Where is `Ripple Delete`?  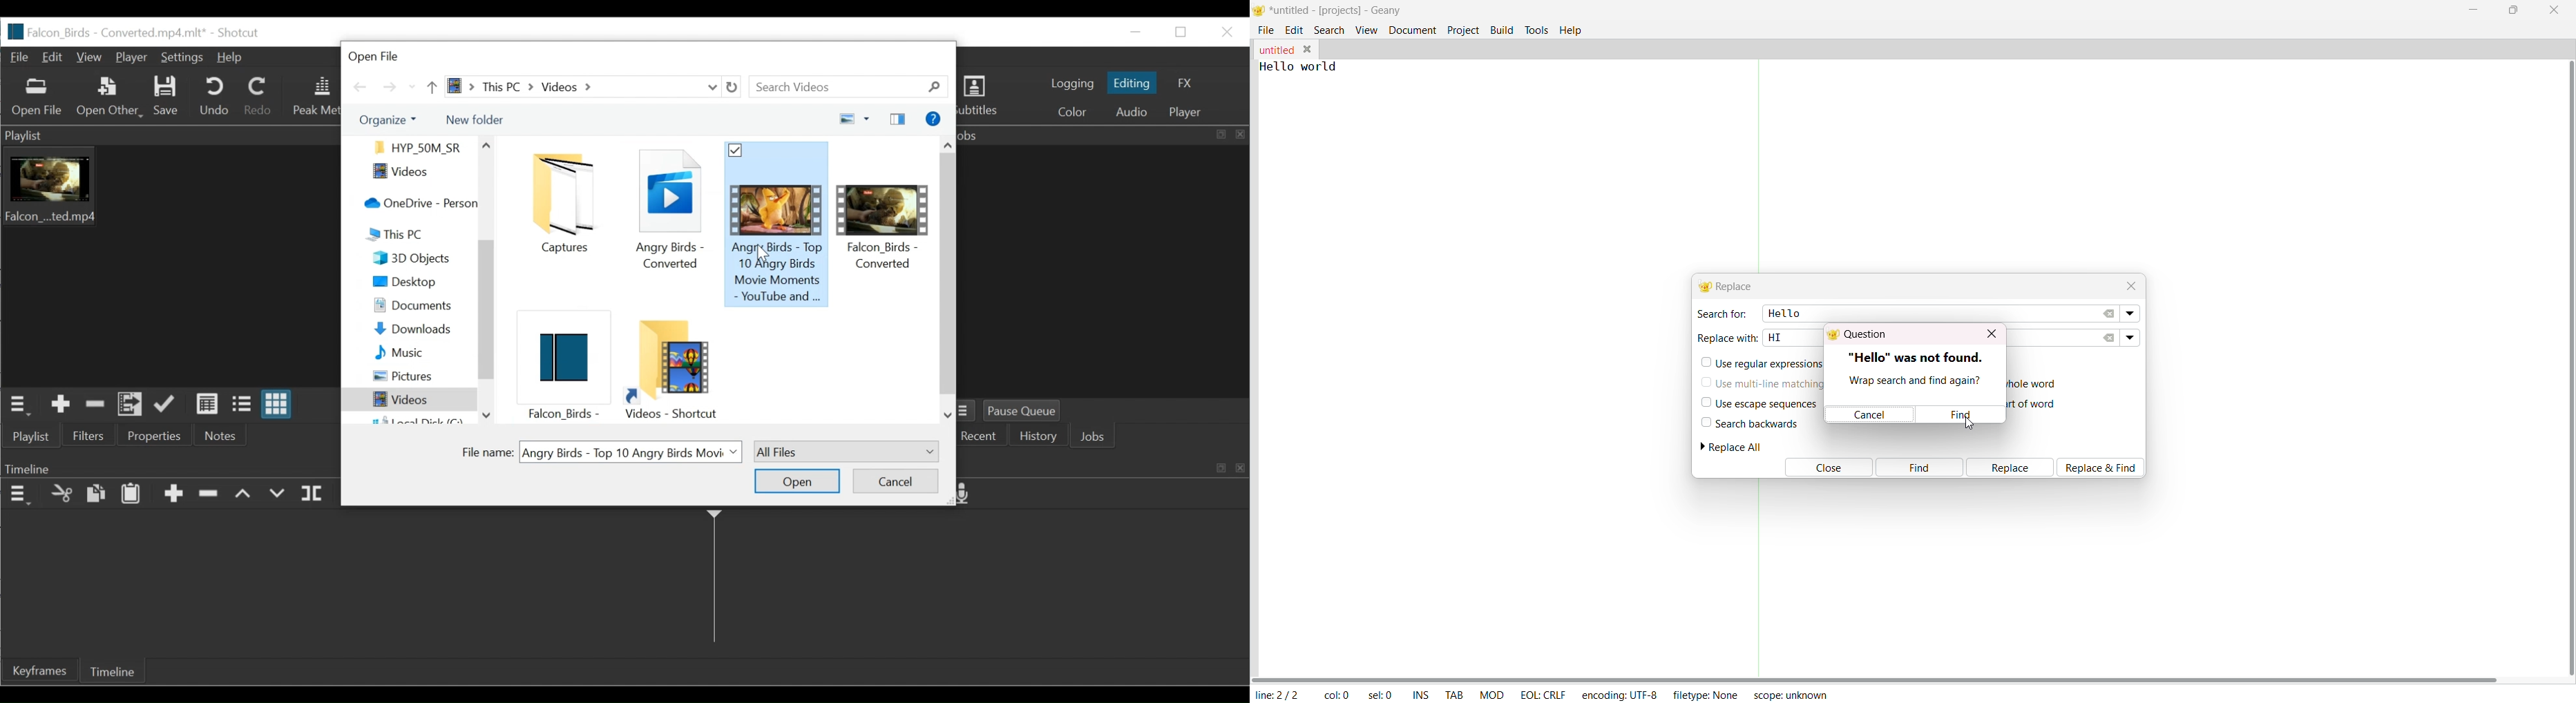 Ripple Delete is located at coordinates (210, 497).